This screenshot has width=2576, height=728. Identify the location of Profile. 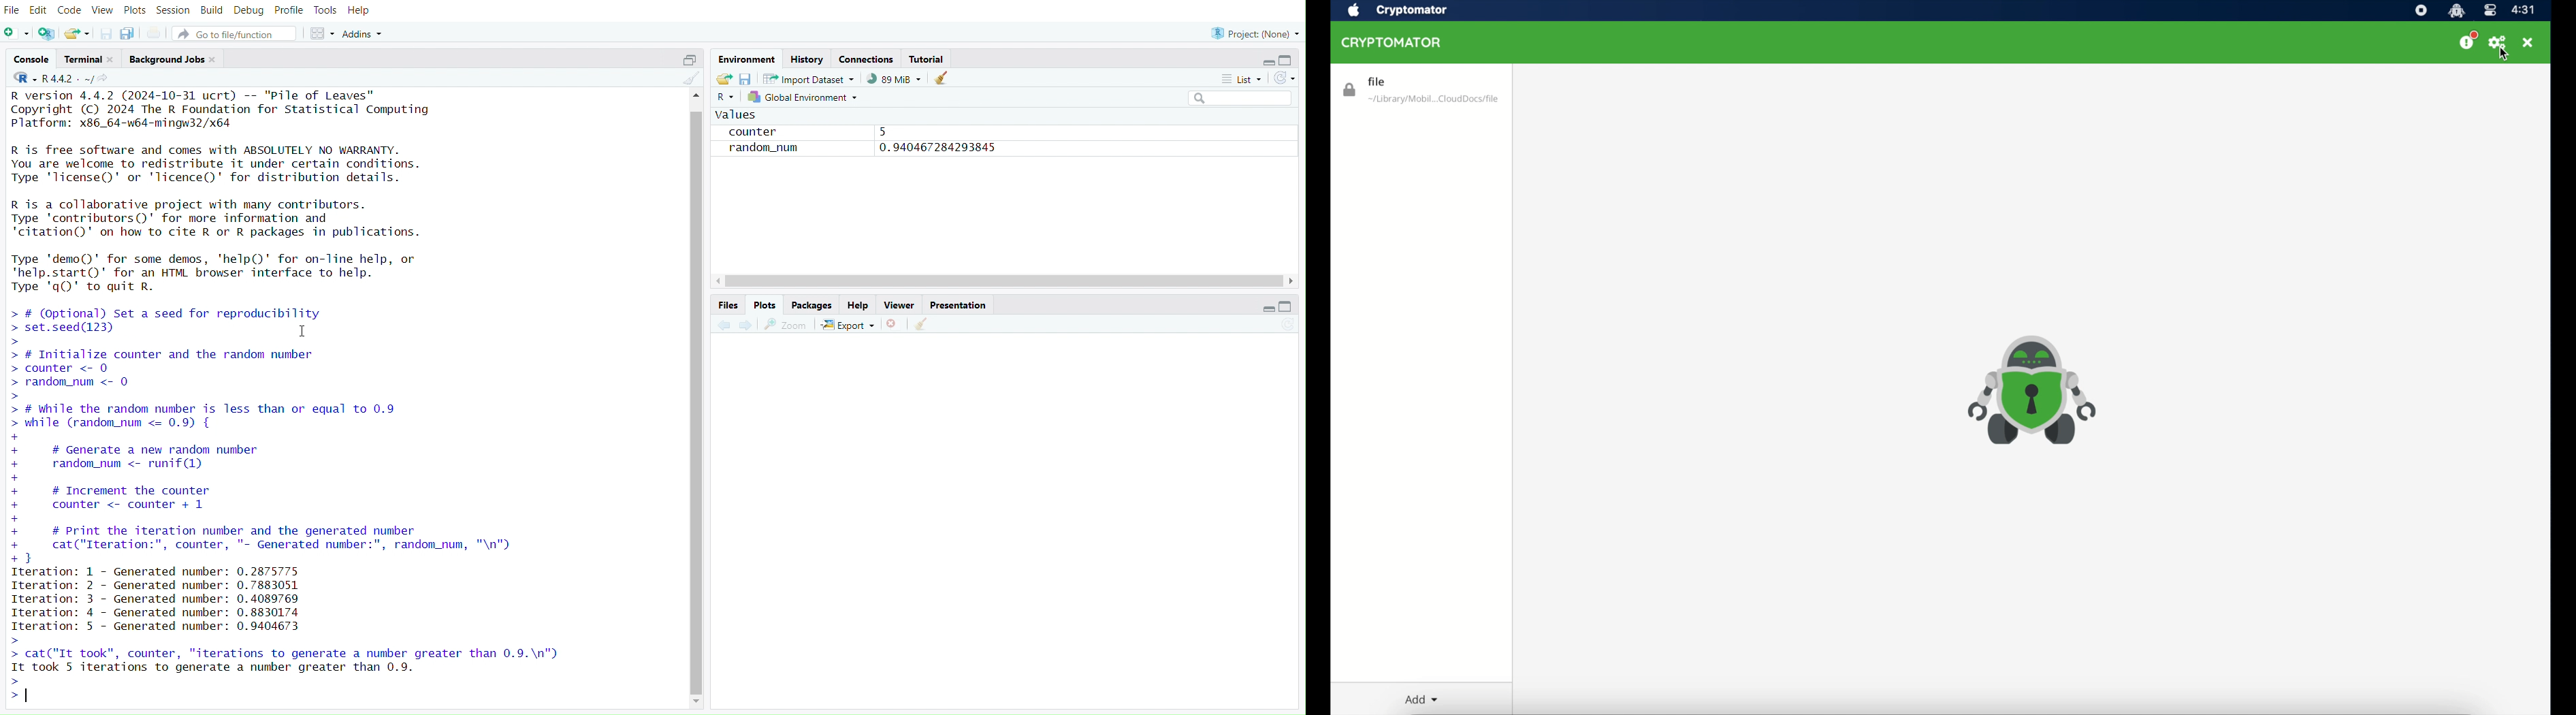
(287, 11).